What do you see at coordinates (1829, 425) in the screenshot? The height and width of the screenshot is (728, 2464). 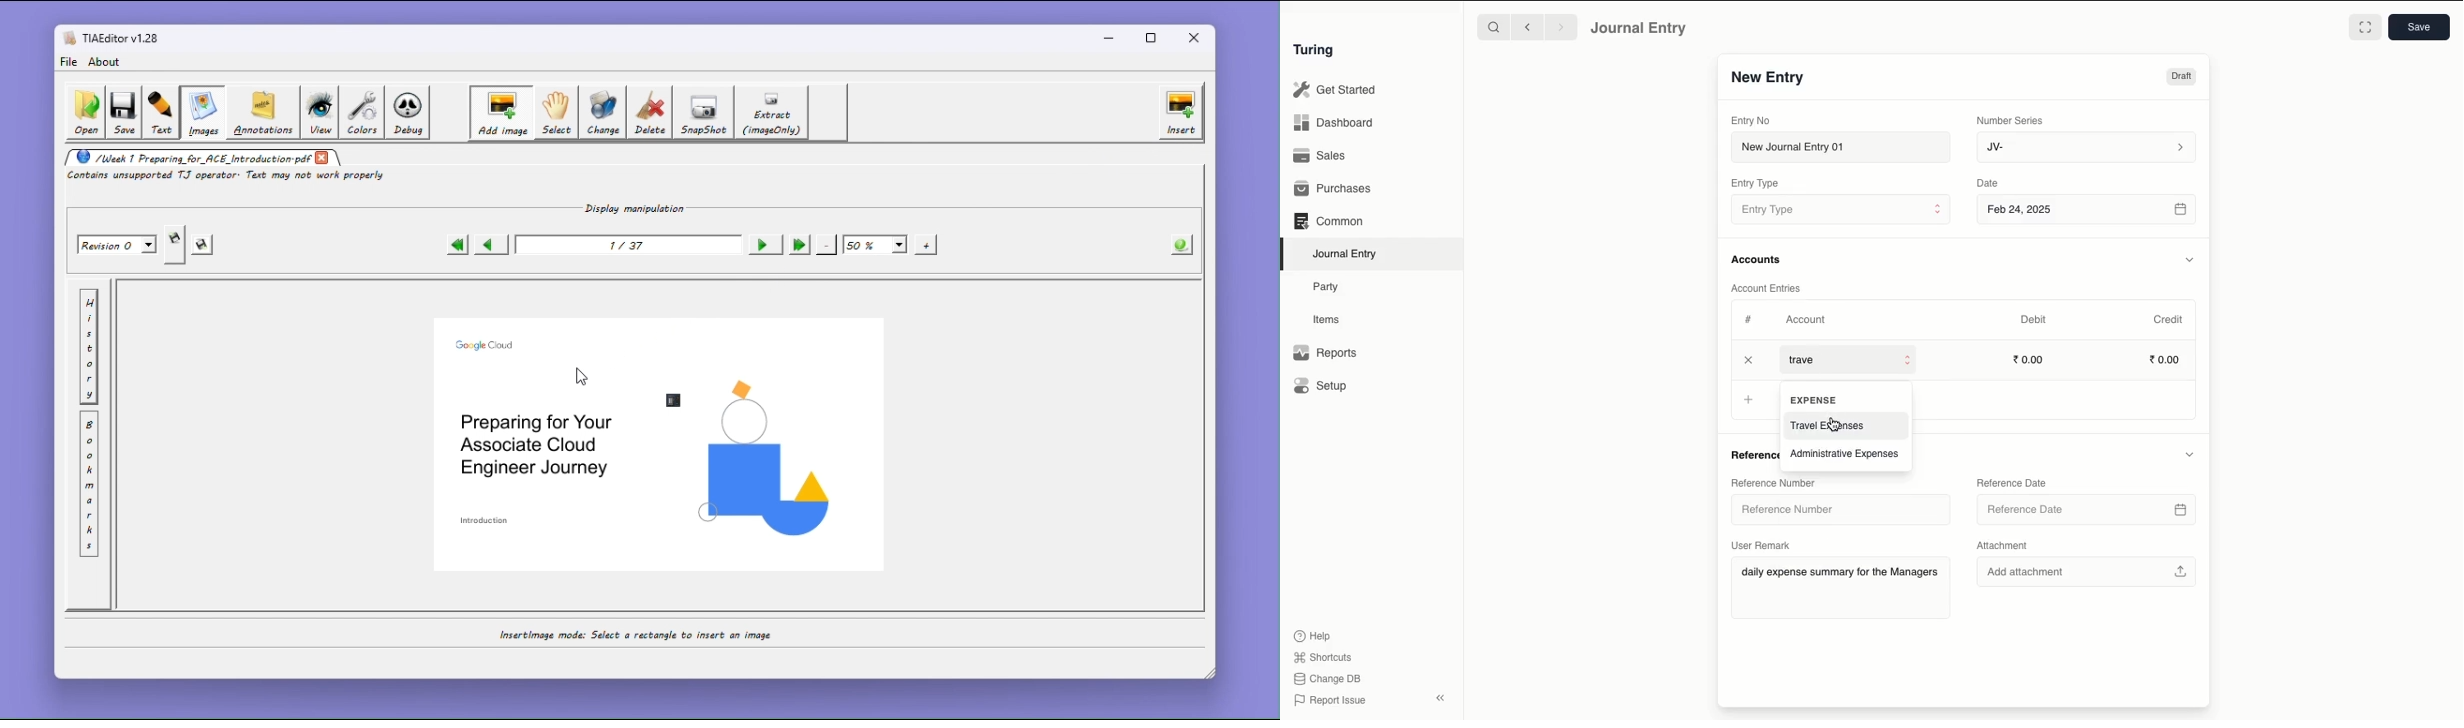 I see `Travel EXpnses` at bounding box center [1829, 425].